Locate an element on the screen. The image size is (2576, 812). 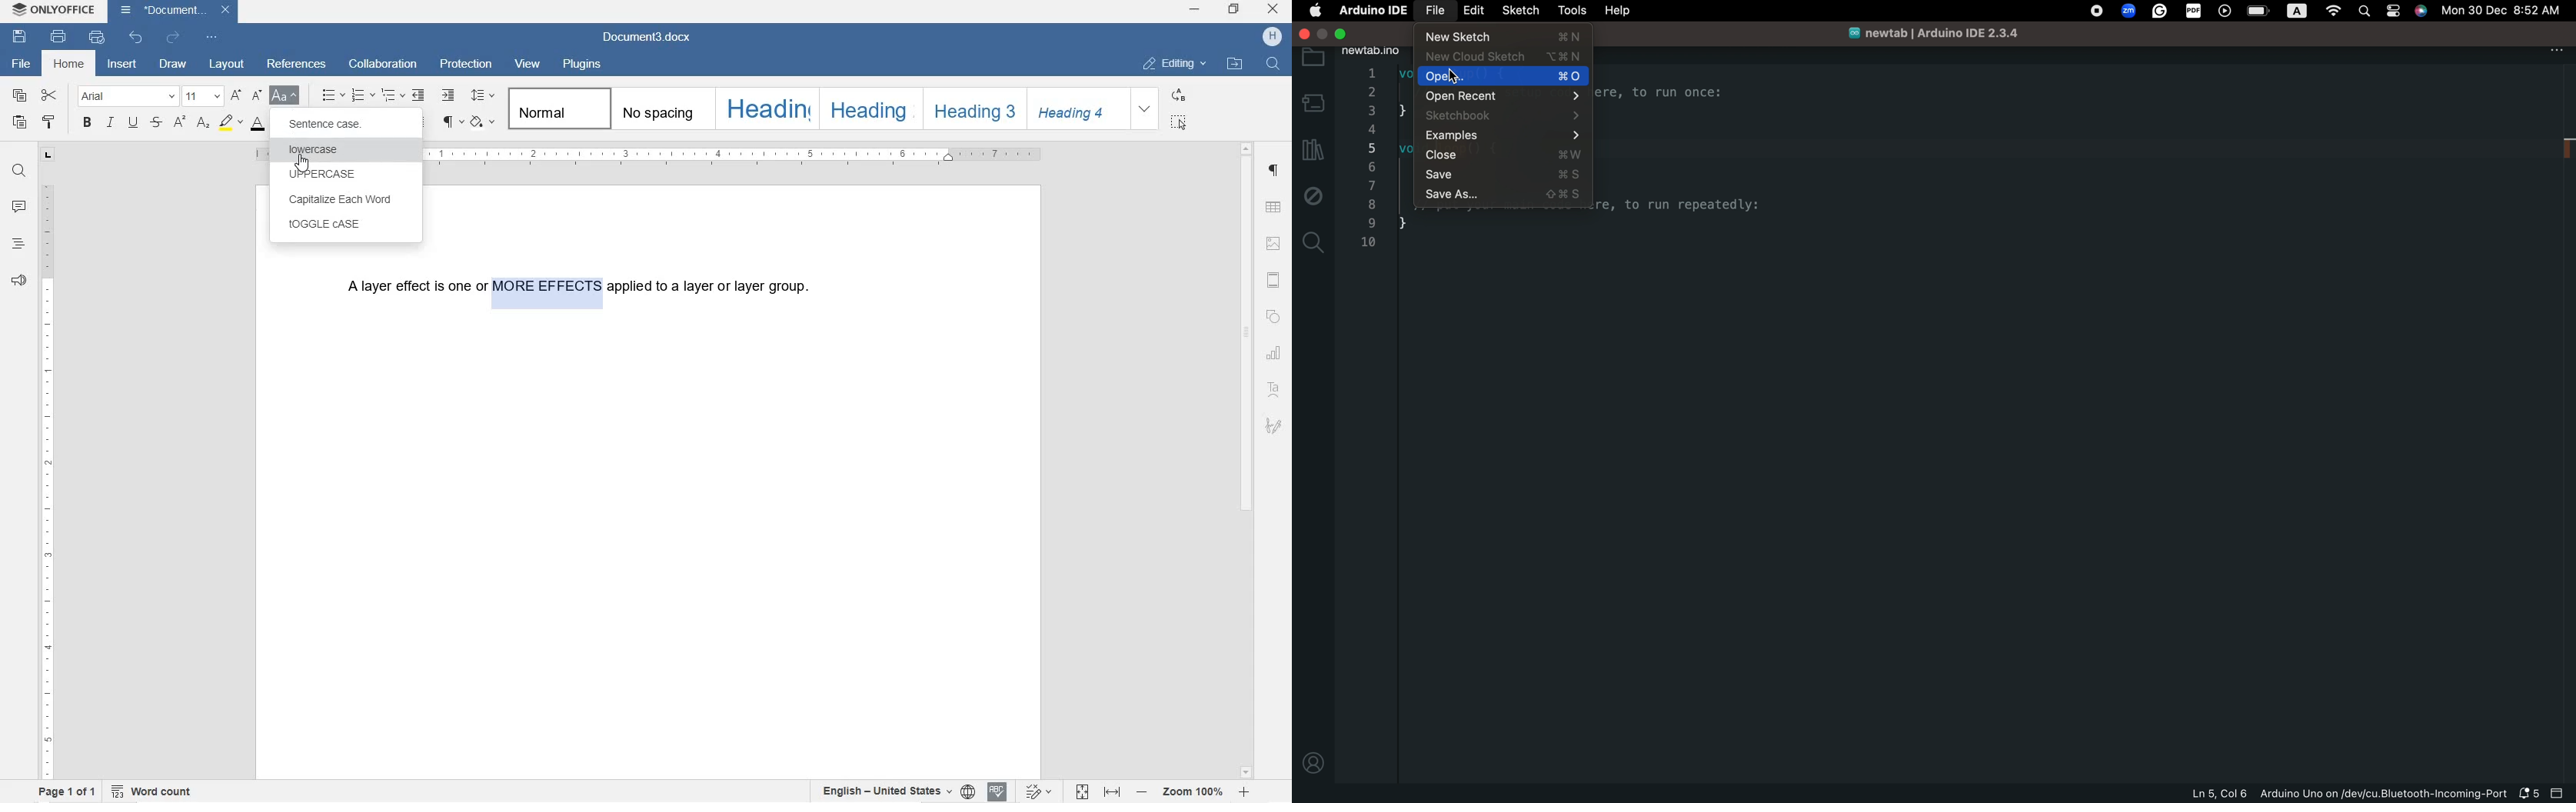
JUSTIFIED is located at coordinates (418, 123).